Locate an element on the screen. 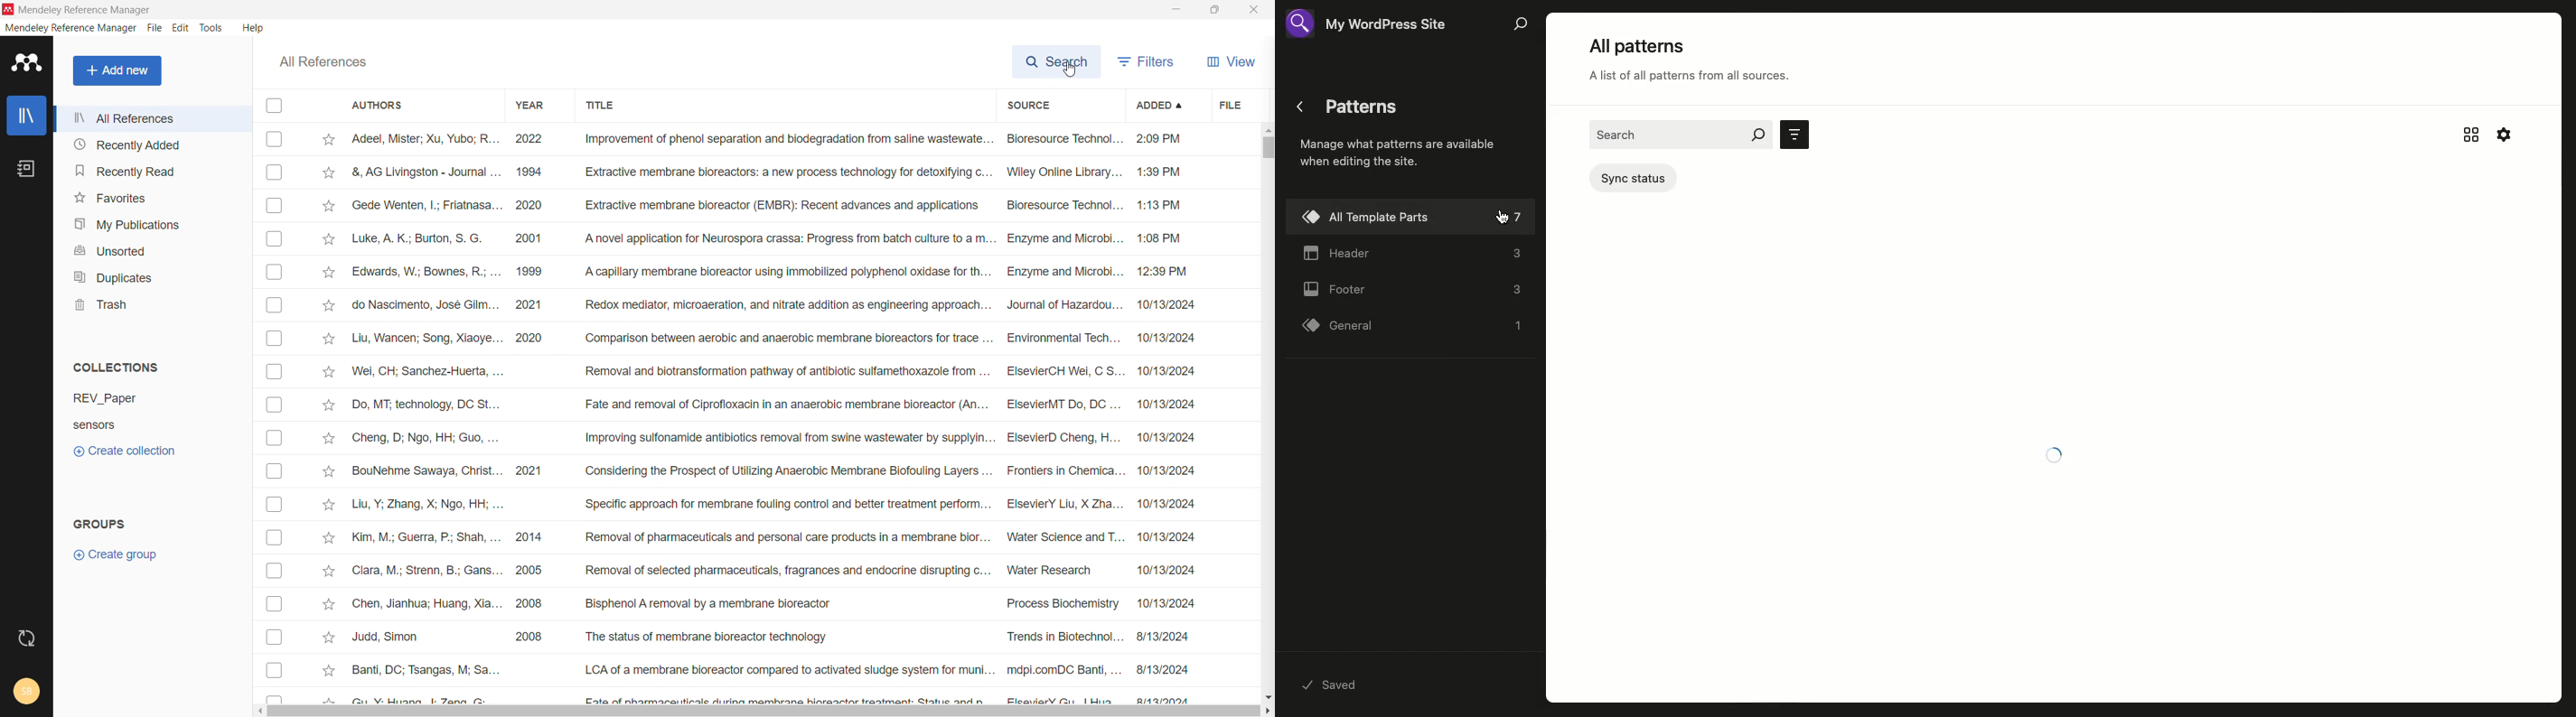  duplicates is located at coordinates (153, 277).